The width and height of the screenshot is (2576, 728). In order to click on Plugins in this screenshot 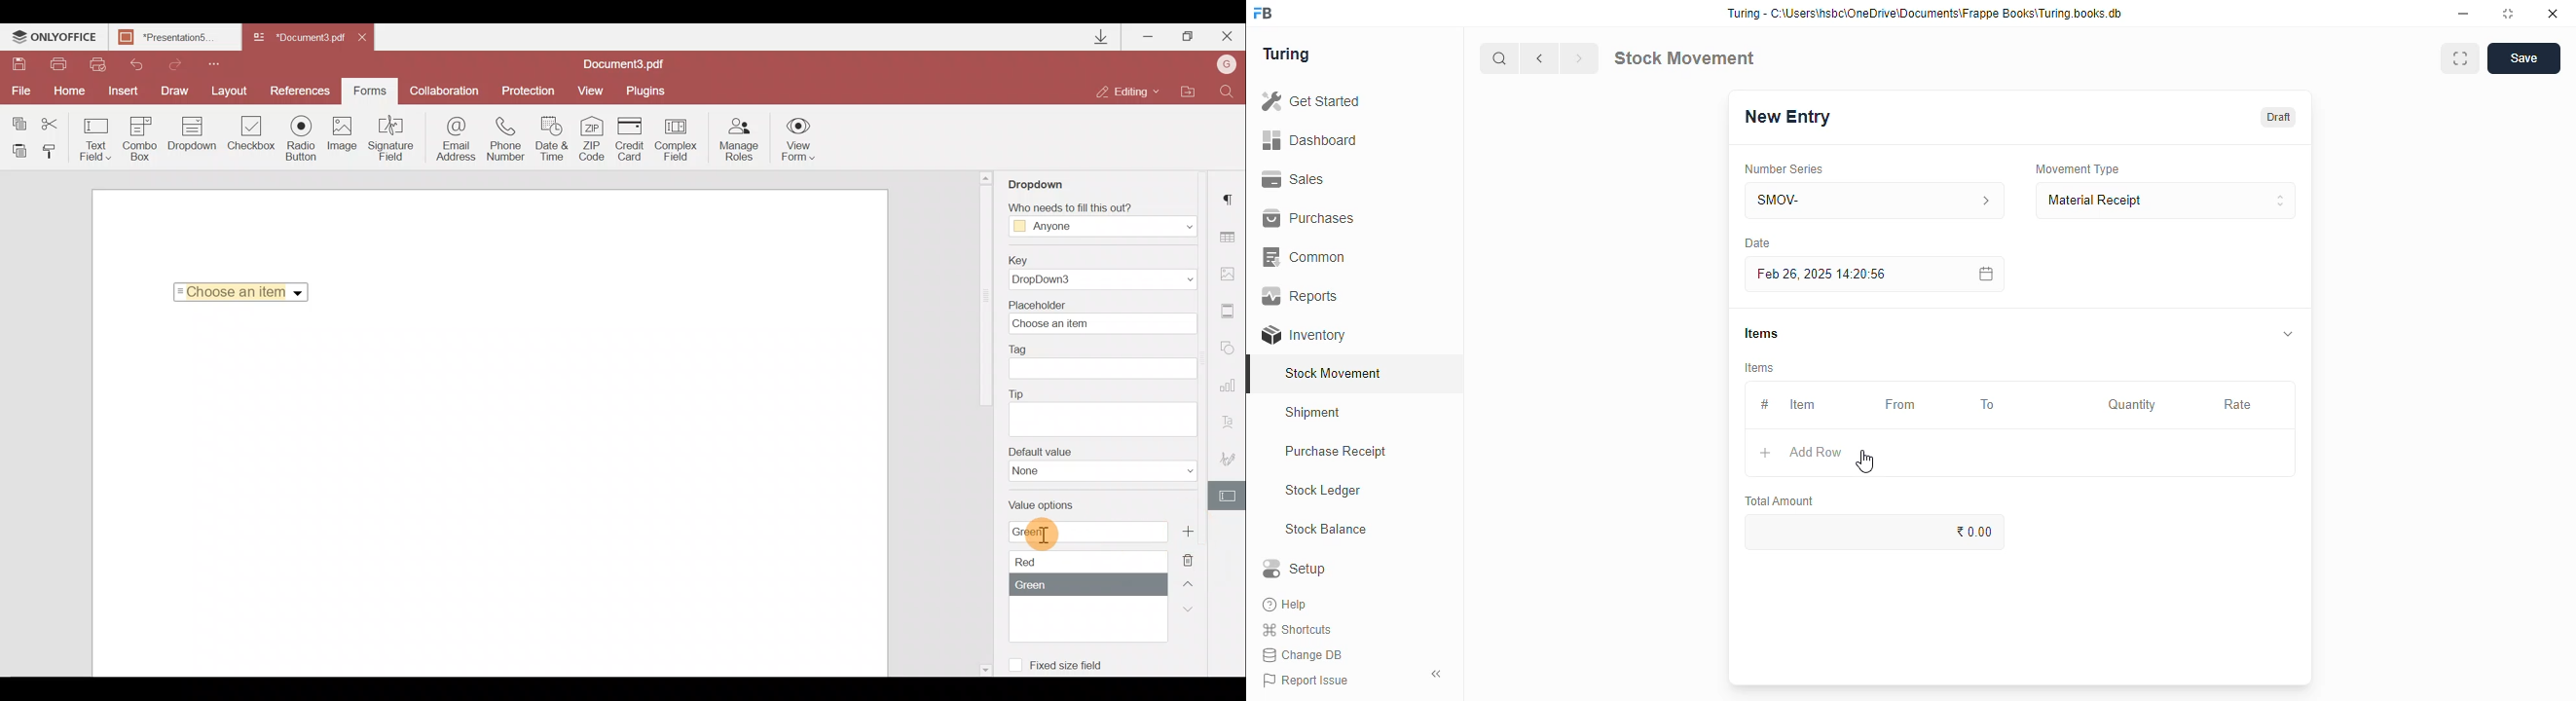, I will do `click(647, 92)`.